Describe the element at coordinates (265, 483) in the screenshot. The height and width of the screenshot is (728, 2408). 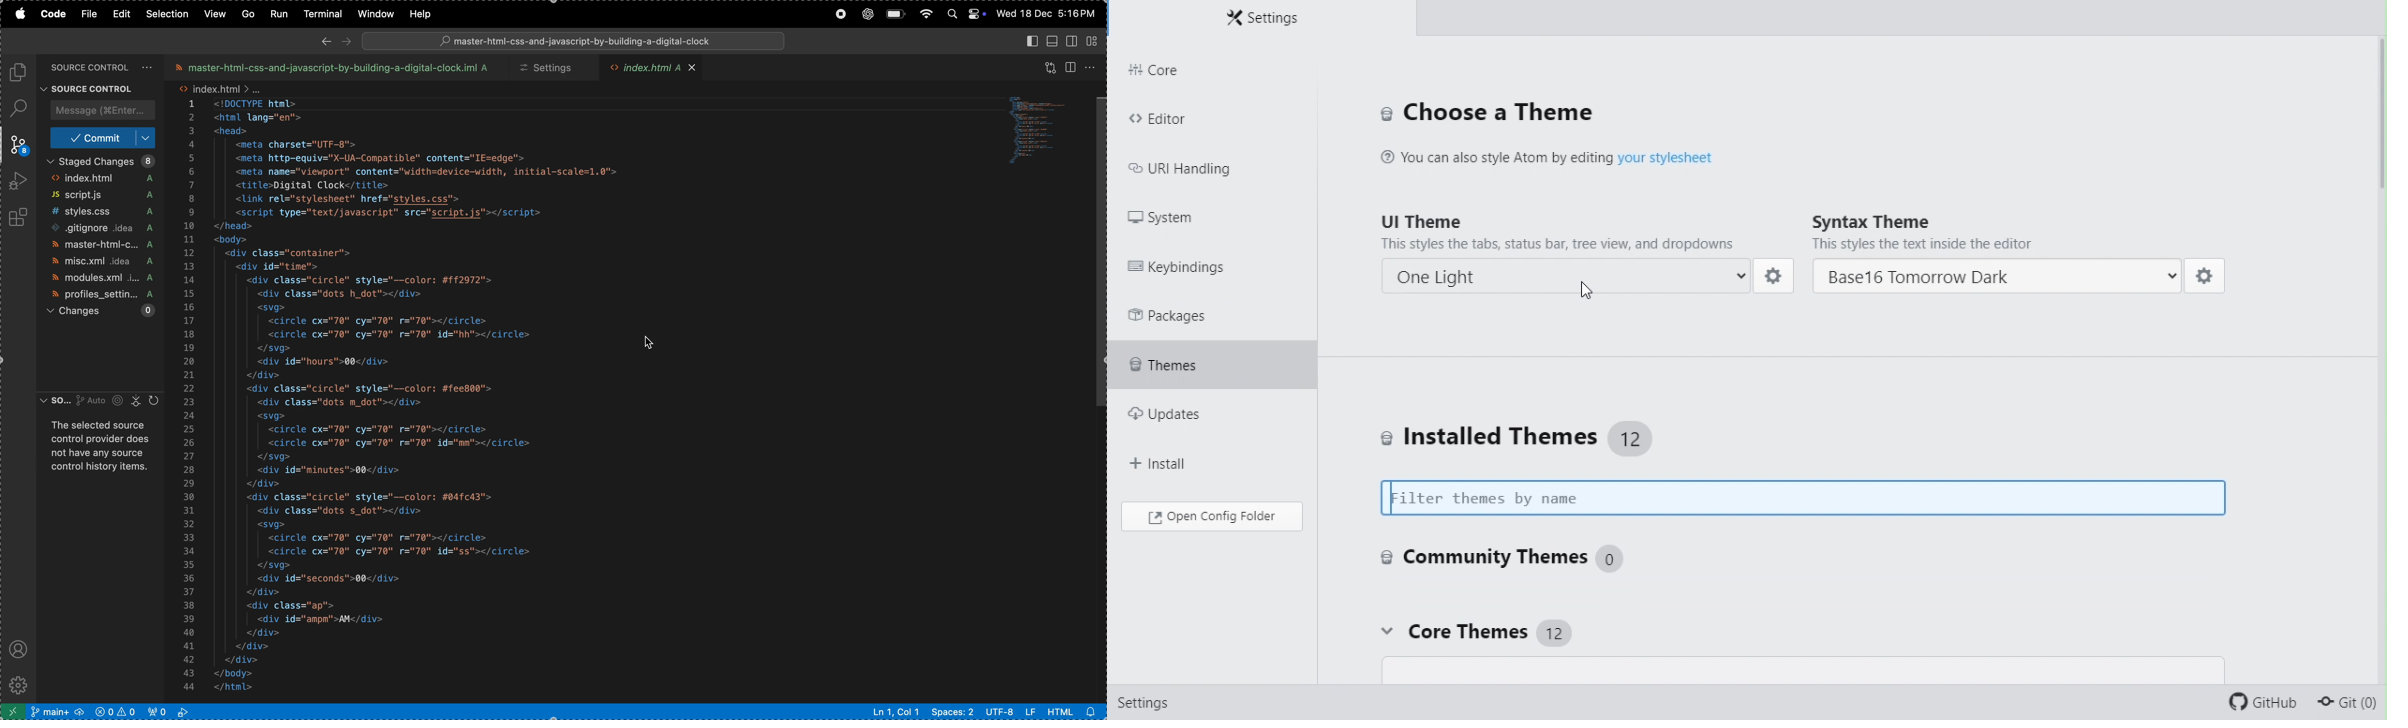
I see `</div>` at that location.